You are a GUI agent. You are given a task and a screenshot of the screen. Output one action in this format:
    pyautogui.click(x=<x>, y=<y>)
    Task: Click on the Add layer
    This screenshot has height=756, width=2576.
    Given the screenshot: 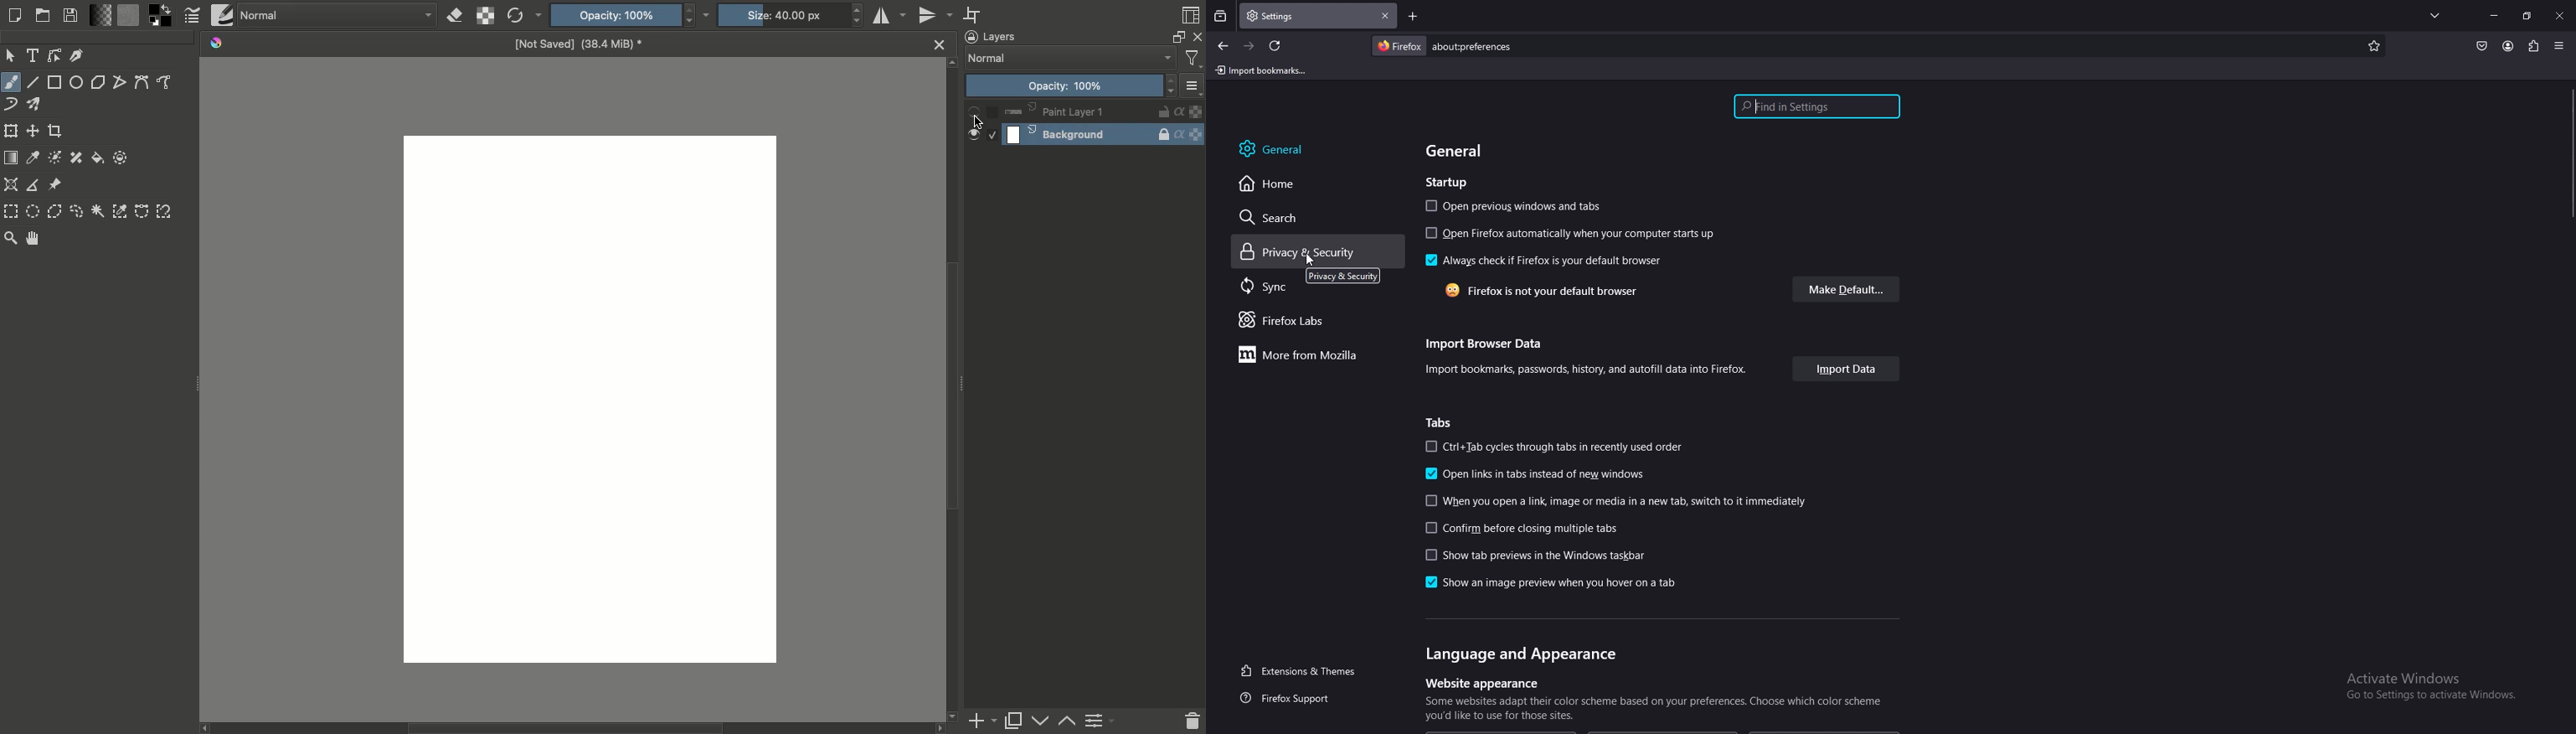 What is the action you would take?
    pyautogui.click(x=986, y=721)
    